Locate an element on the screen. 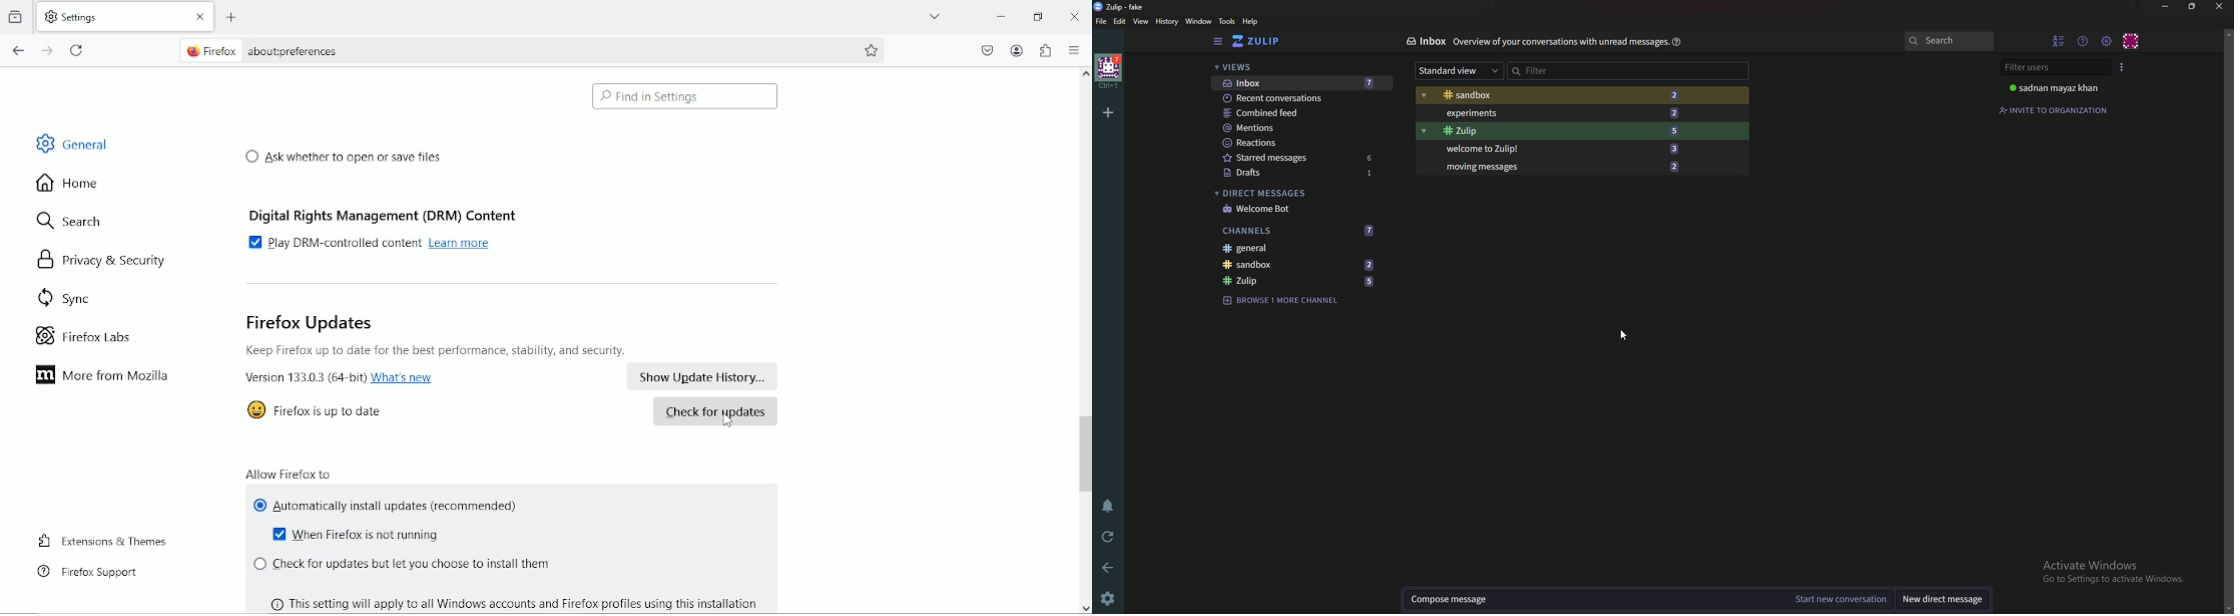 This screenshot has height=616, width=2240. Experiments 2 is located at coordinates (1560, 113).